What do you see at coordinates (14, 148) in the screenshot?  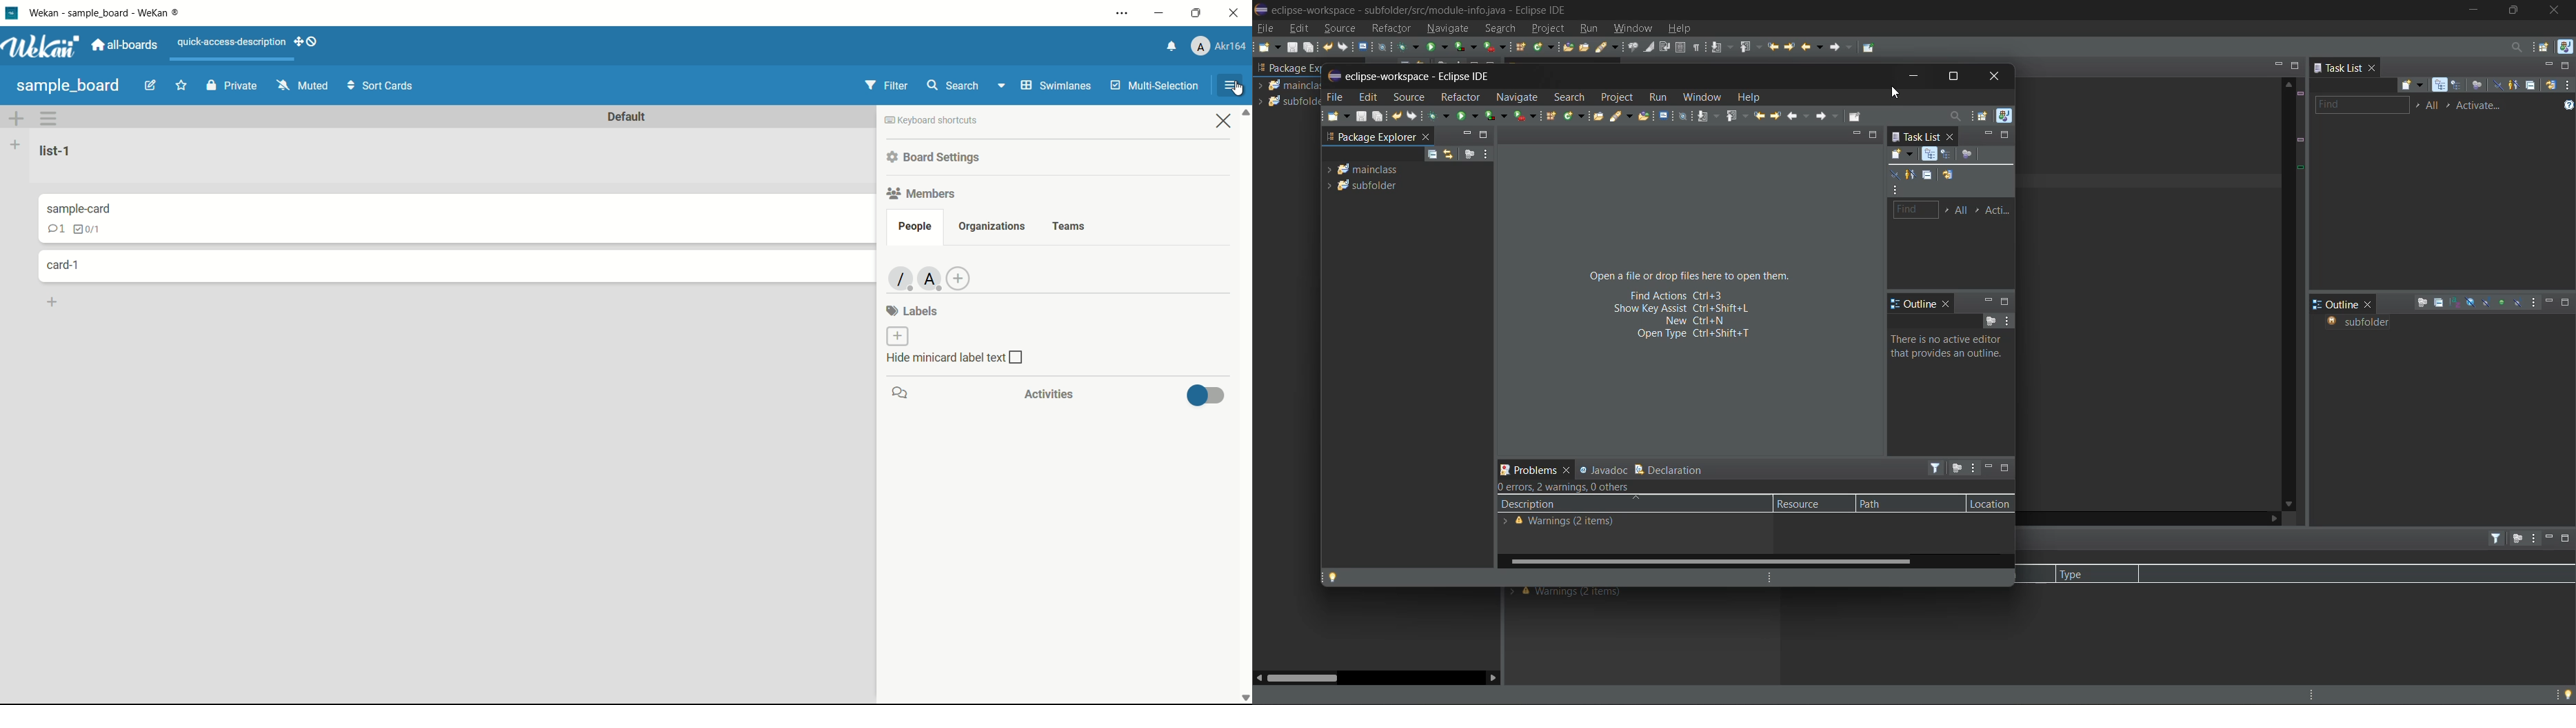 I see `add` at bounding box center [14, 148].